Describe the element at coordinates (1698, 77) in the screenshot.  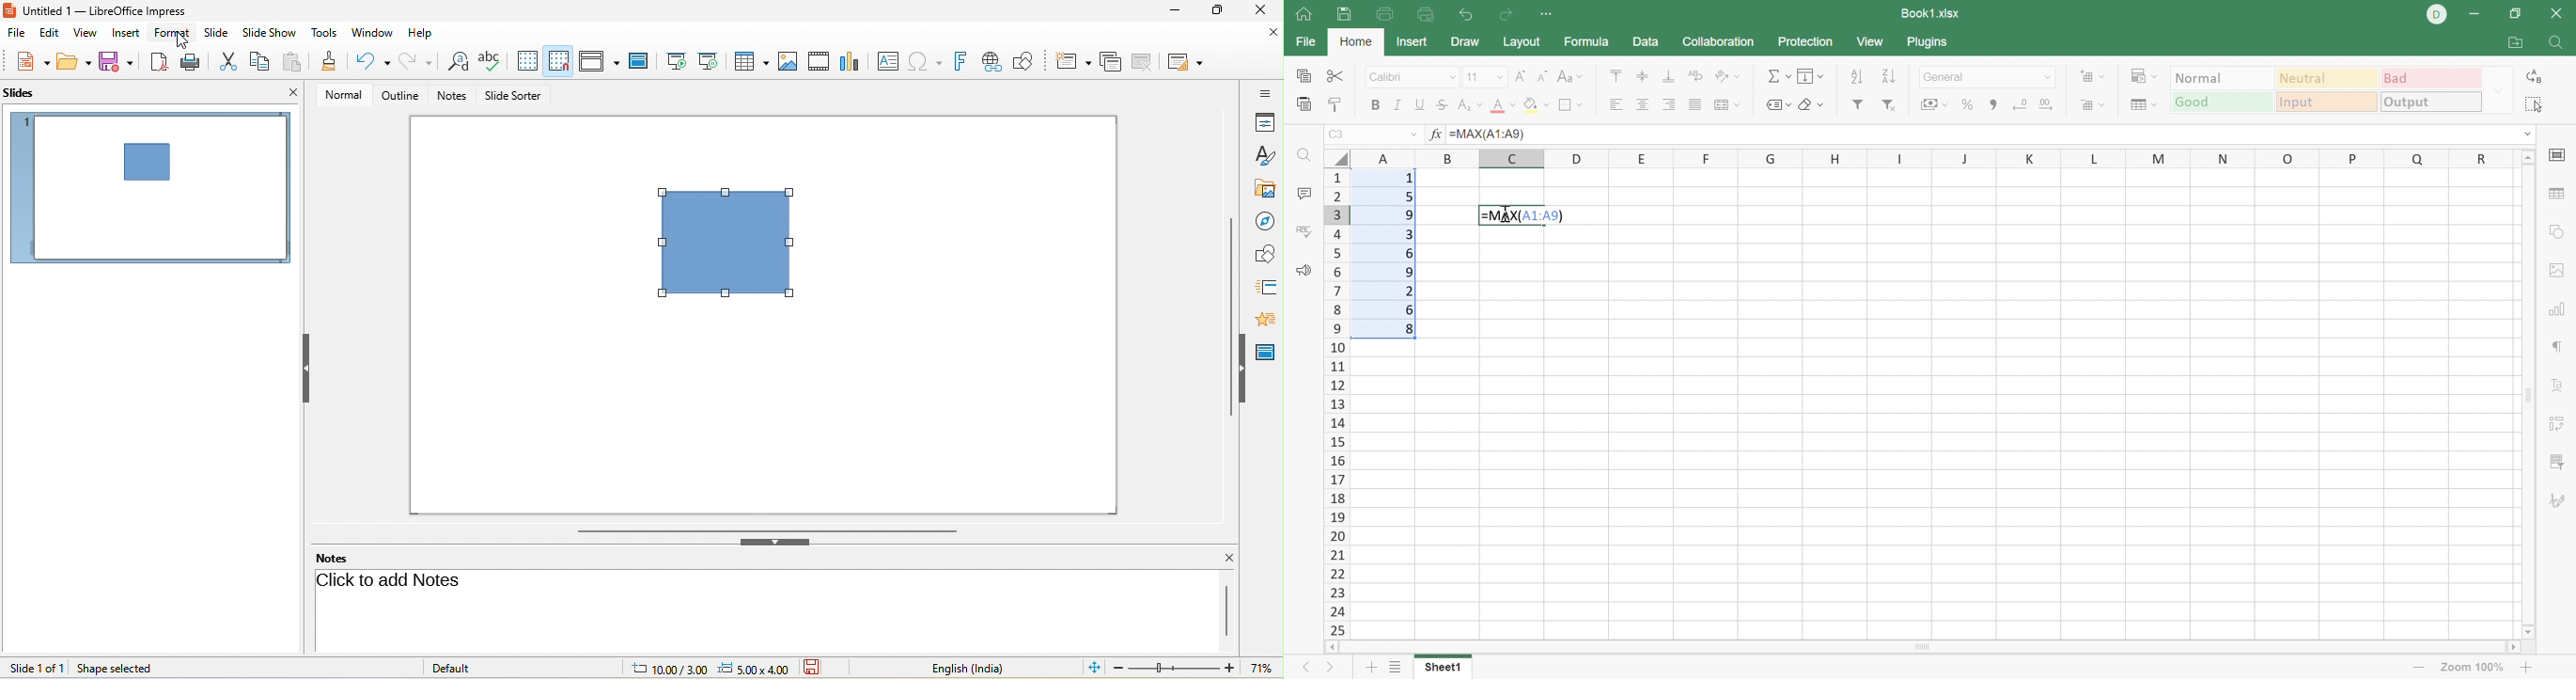
I see `Wrap Text` at that location.